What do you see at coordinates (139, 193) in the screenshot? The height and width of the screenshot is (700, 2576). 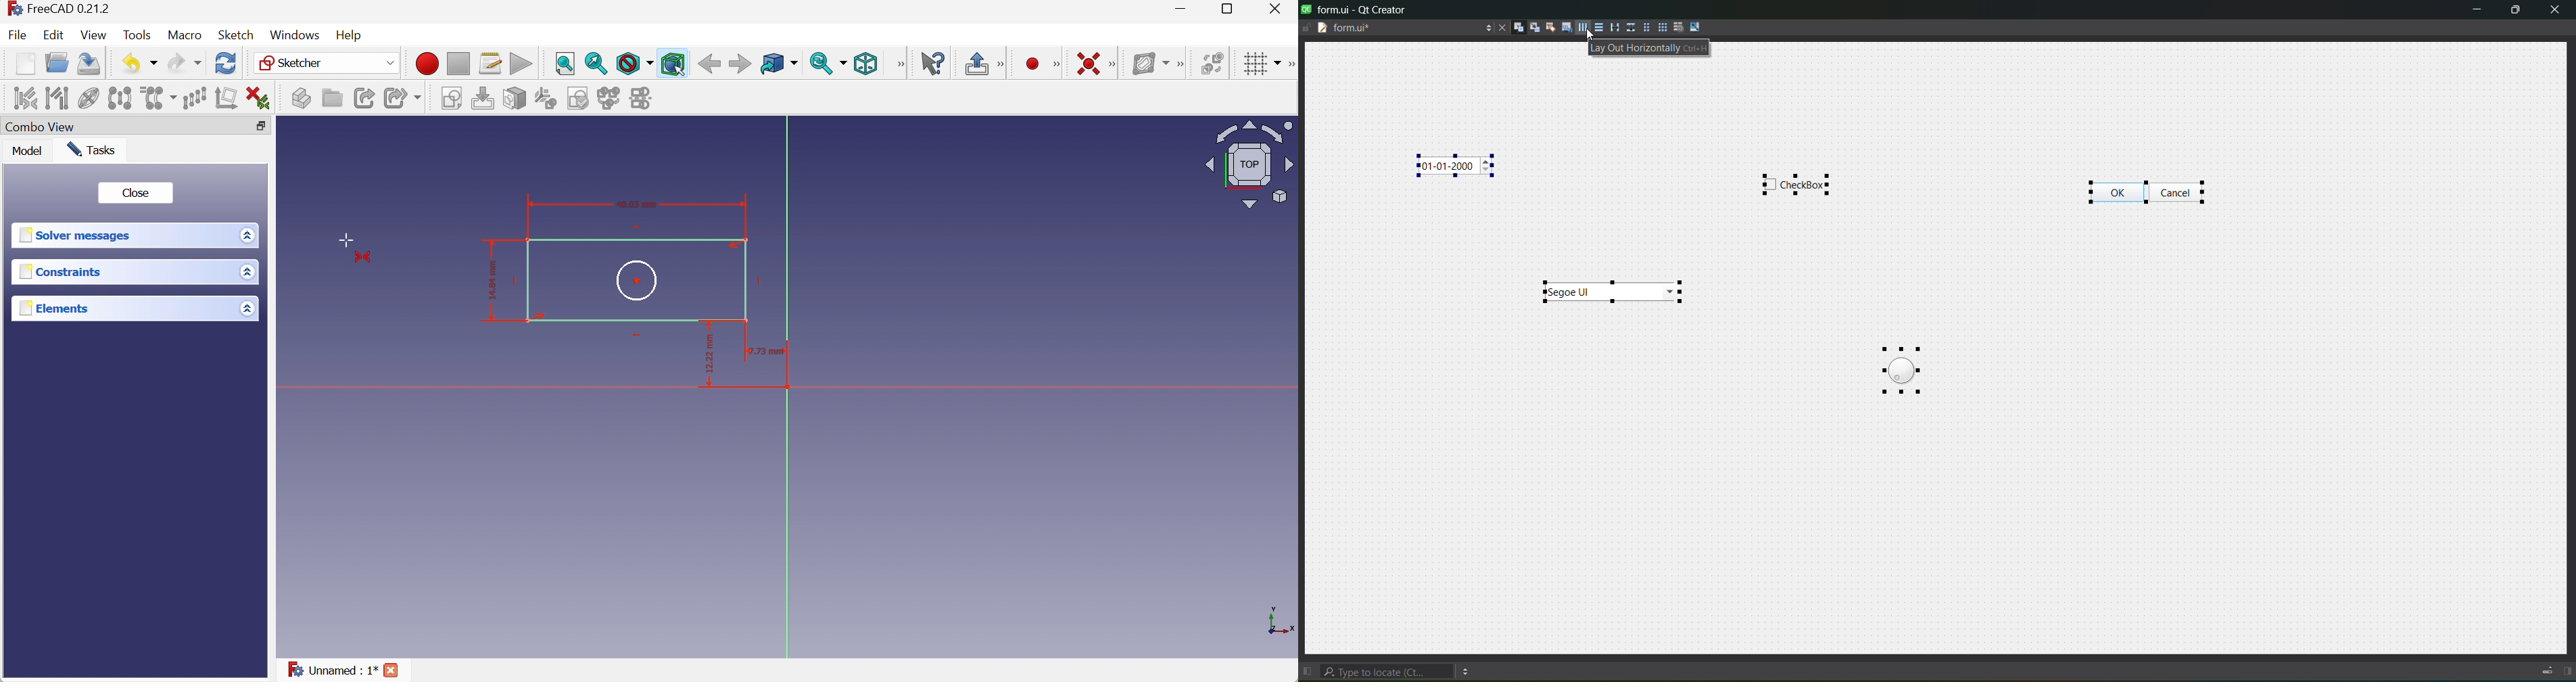 I see `Close` at bounding box center [139, 193].